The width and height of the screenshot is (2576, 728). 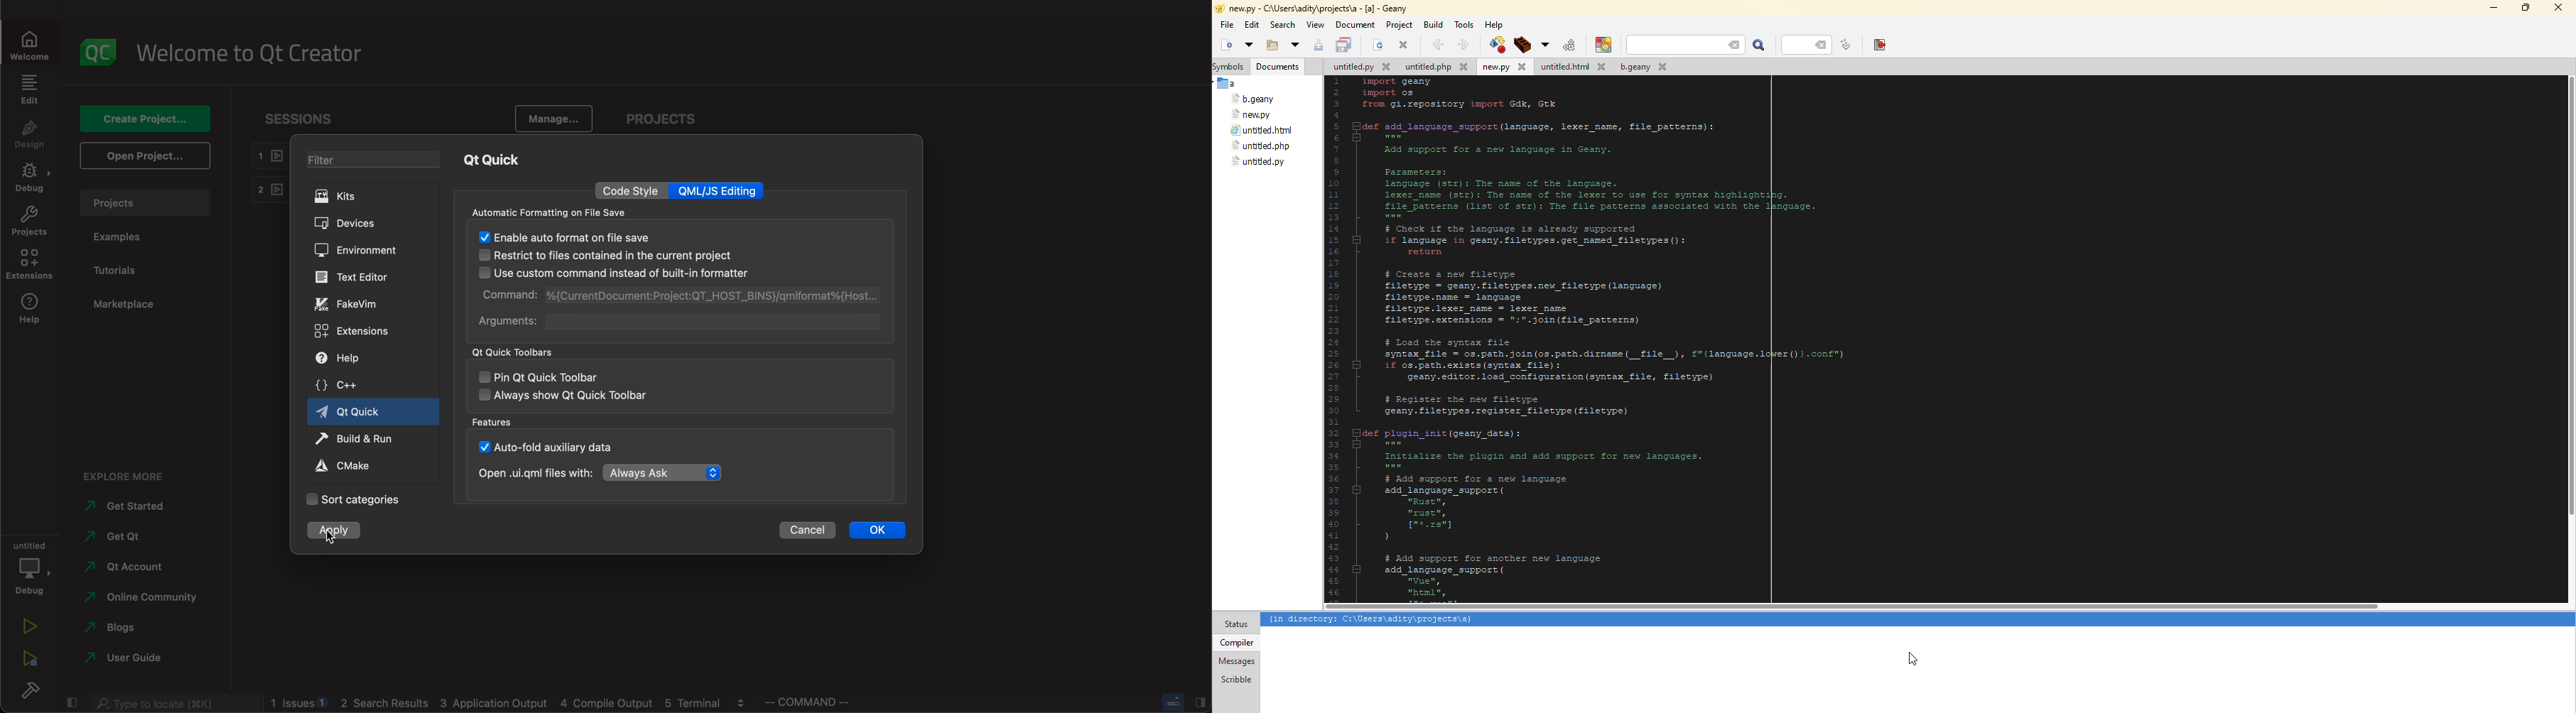 I want to click on close slide bar, so click(x=72, y=701).